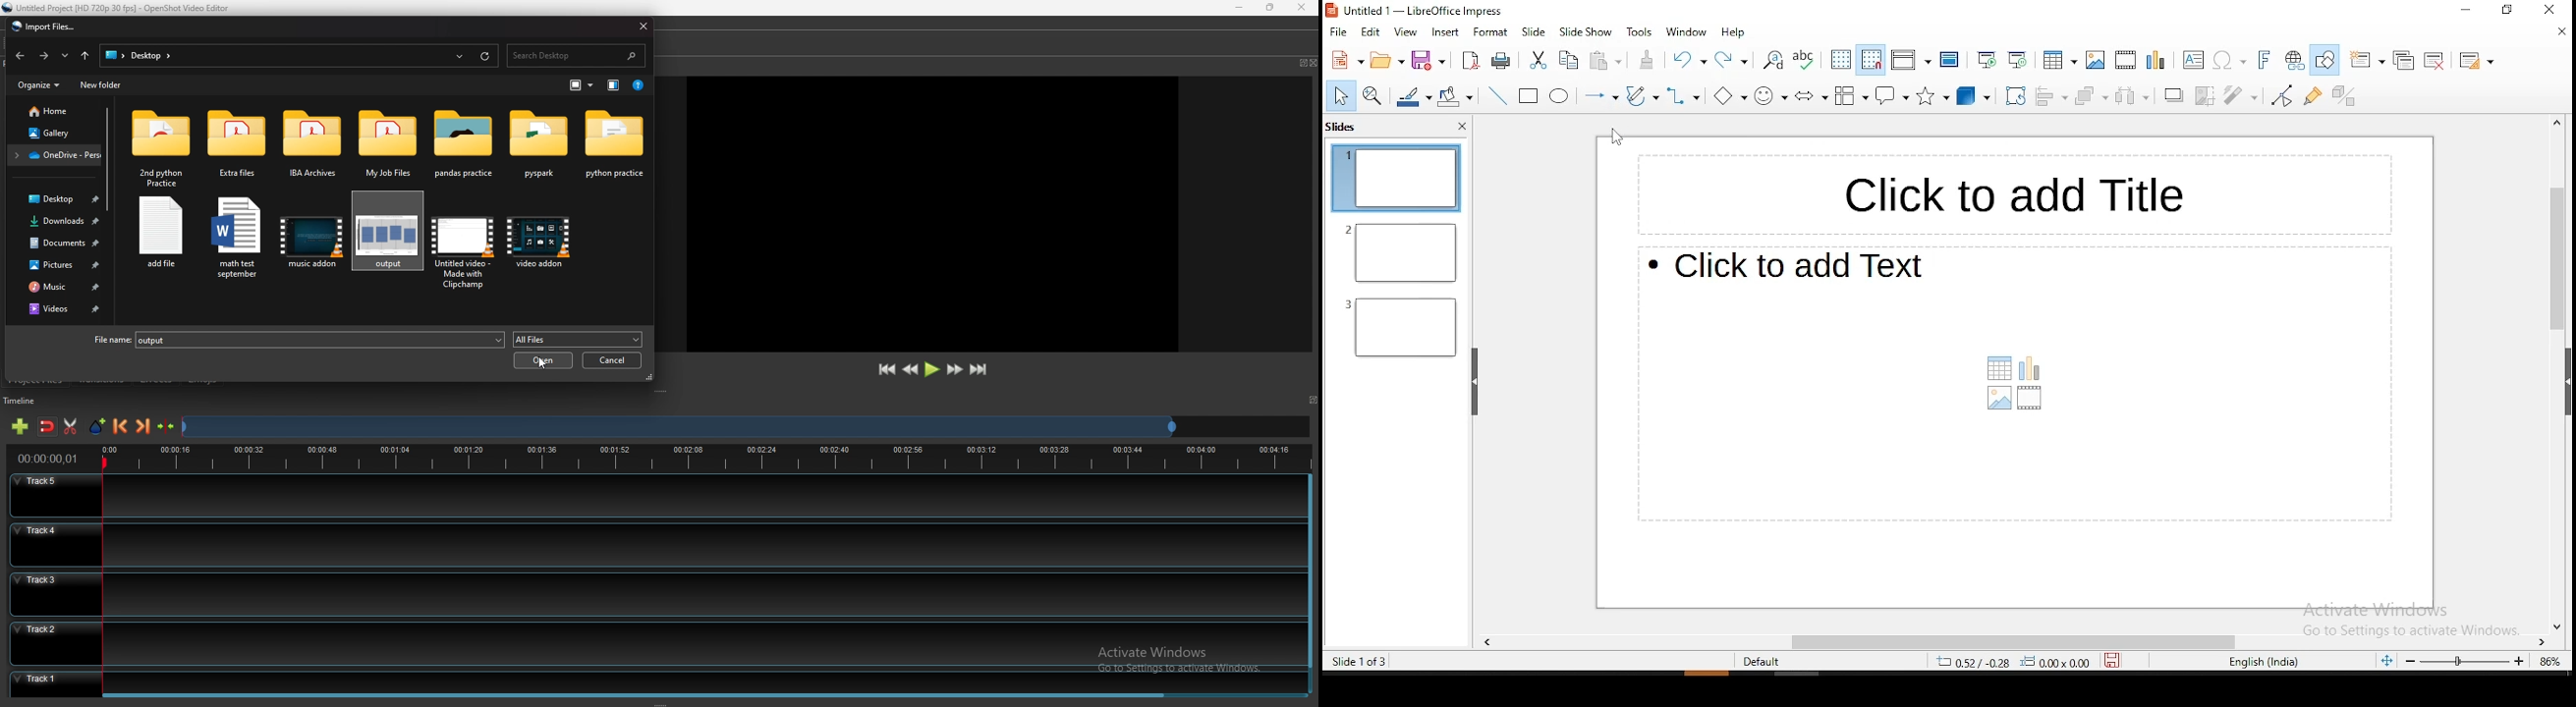 This screenshot has height=728, width=2576. What do you see at coordinates (1340, 34) in the screenshot?
I see `file` at bounding box center [1340, 34].